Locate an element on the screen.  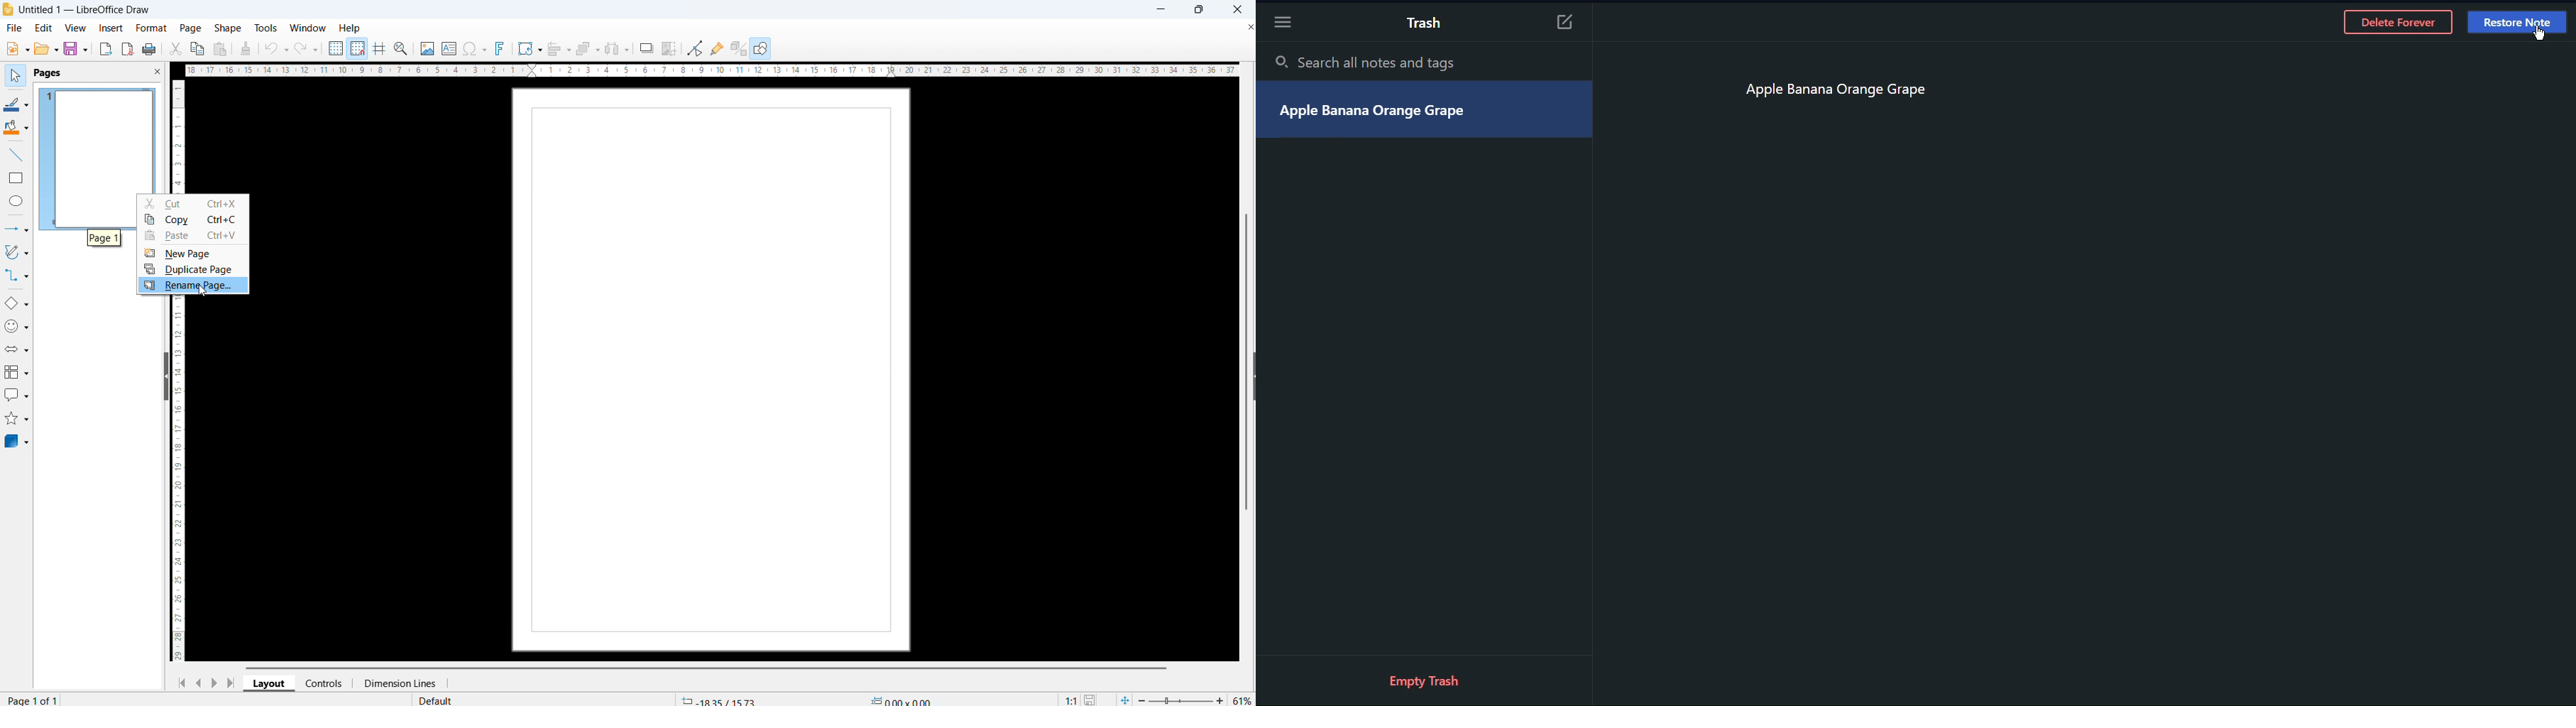
new page is located at coordinates (193, 253).